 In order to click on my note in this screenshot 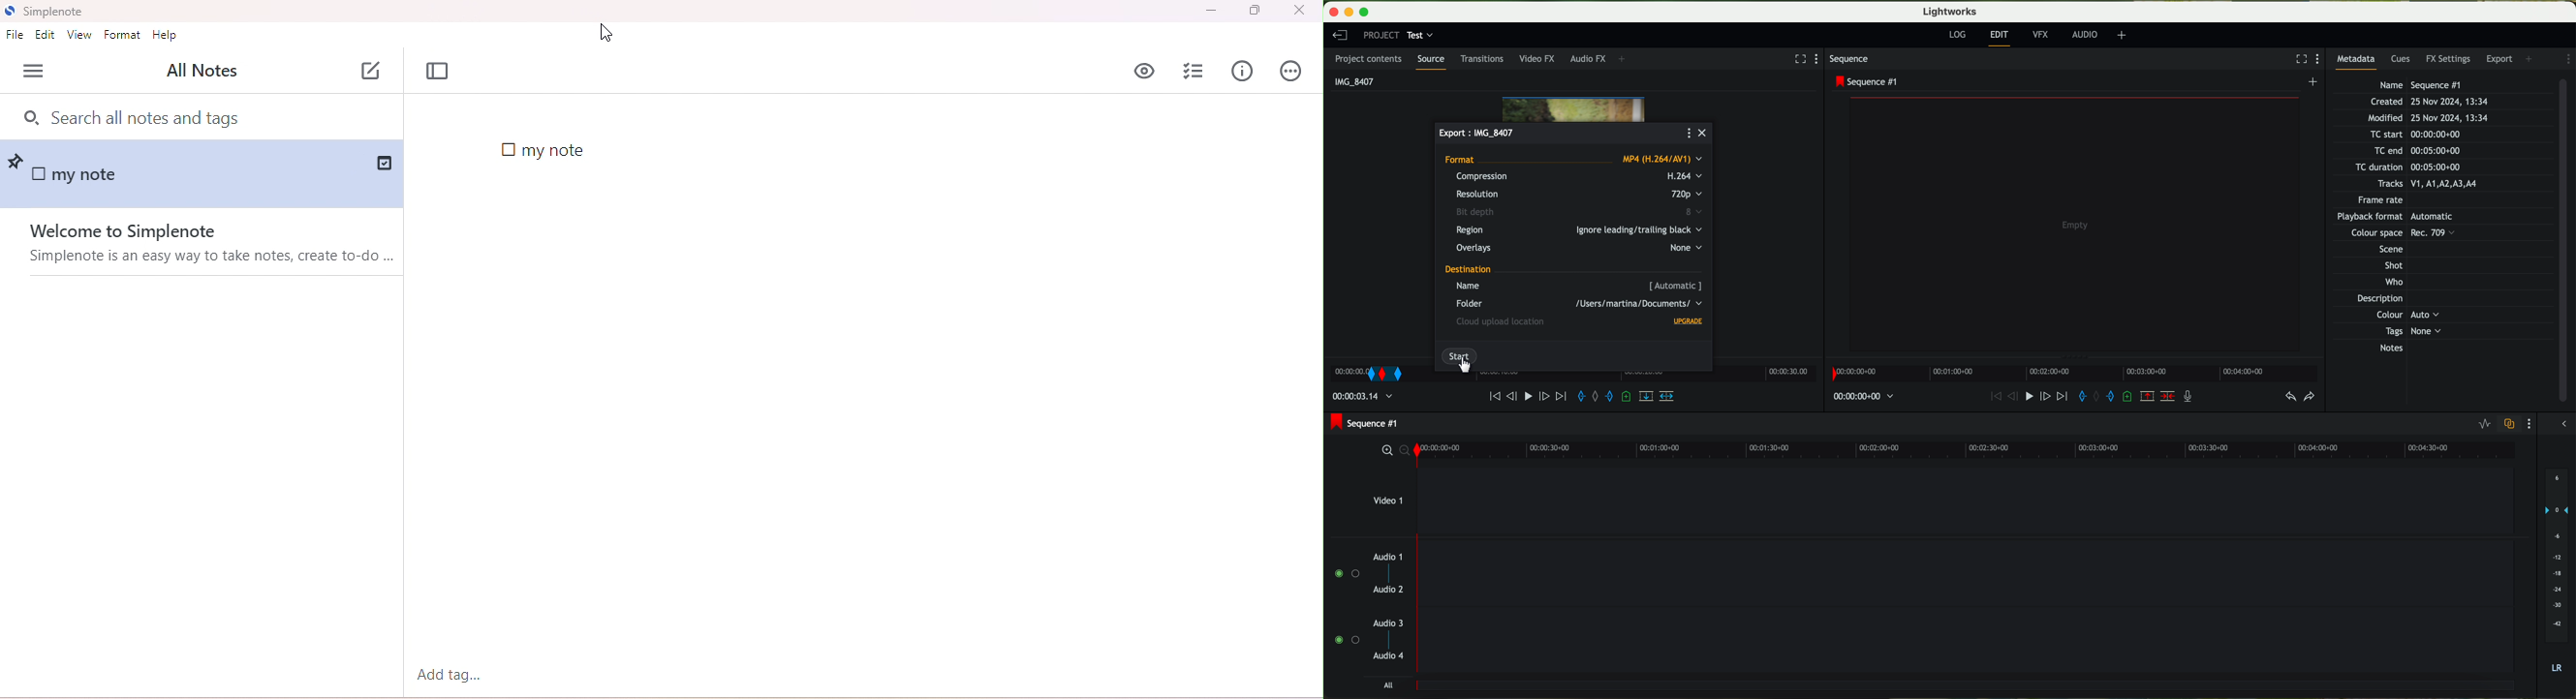, I will do `click(79, 174)`.